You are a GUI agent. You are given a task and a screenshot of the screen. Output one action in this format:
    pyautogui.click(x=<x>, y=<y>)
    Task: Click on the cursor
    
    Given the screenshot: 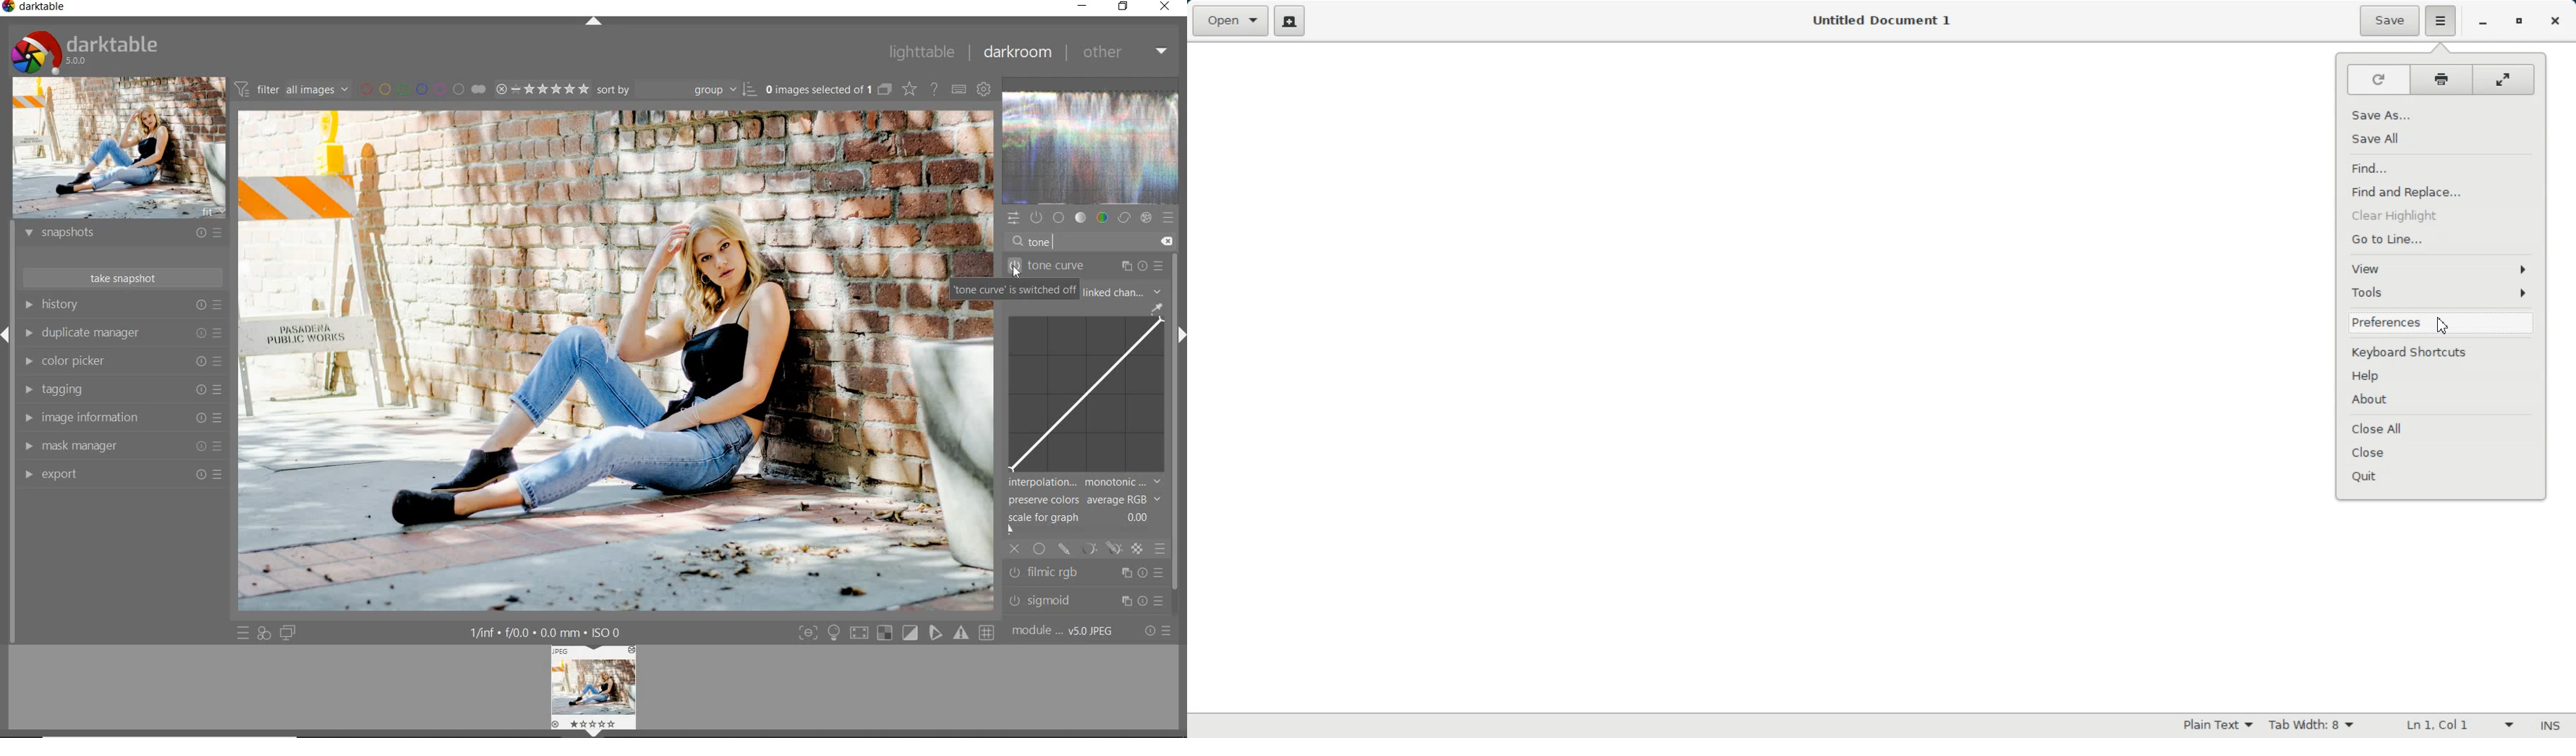 What is the action you would take?
    pyautogui.click(x=1016, y=273)
    